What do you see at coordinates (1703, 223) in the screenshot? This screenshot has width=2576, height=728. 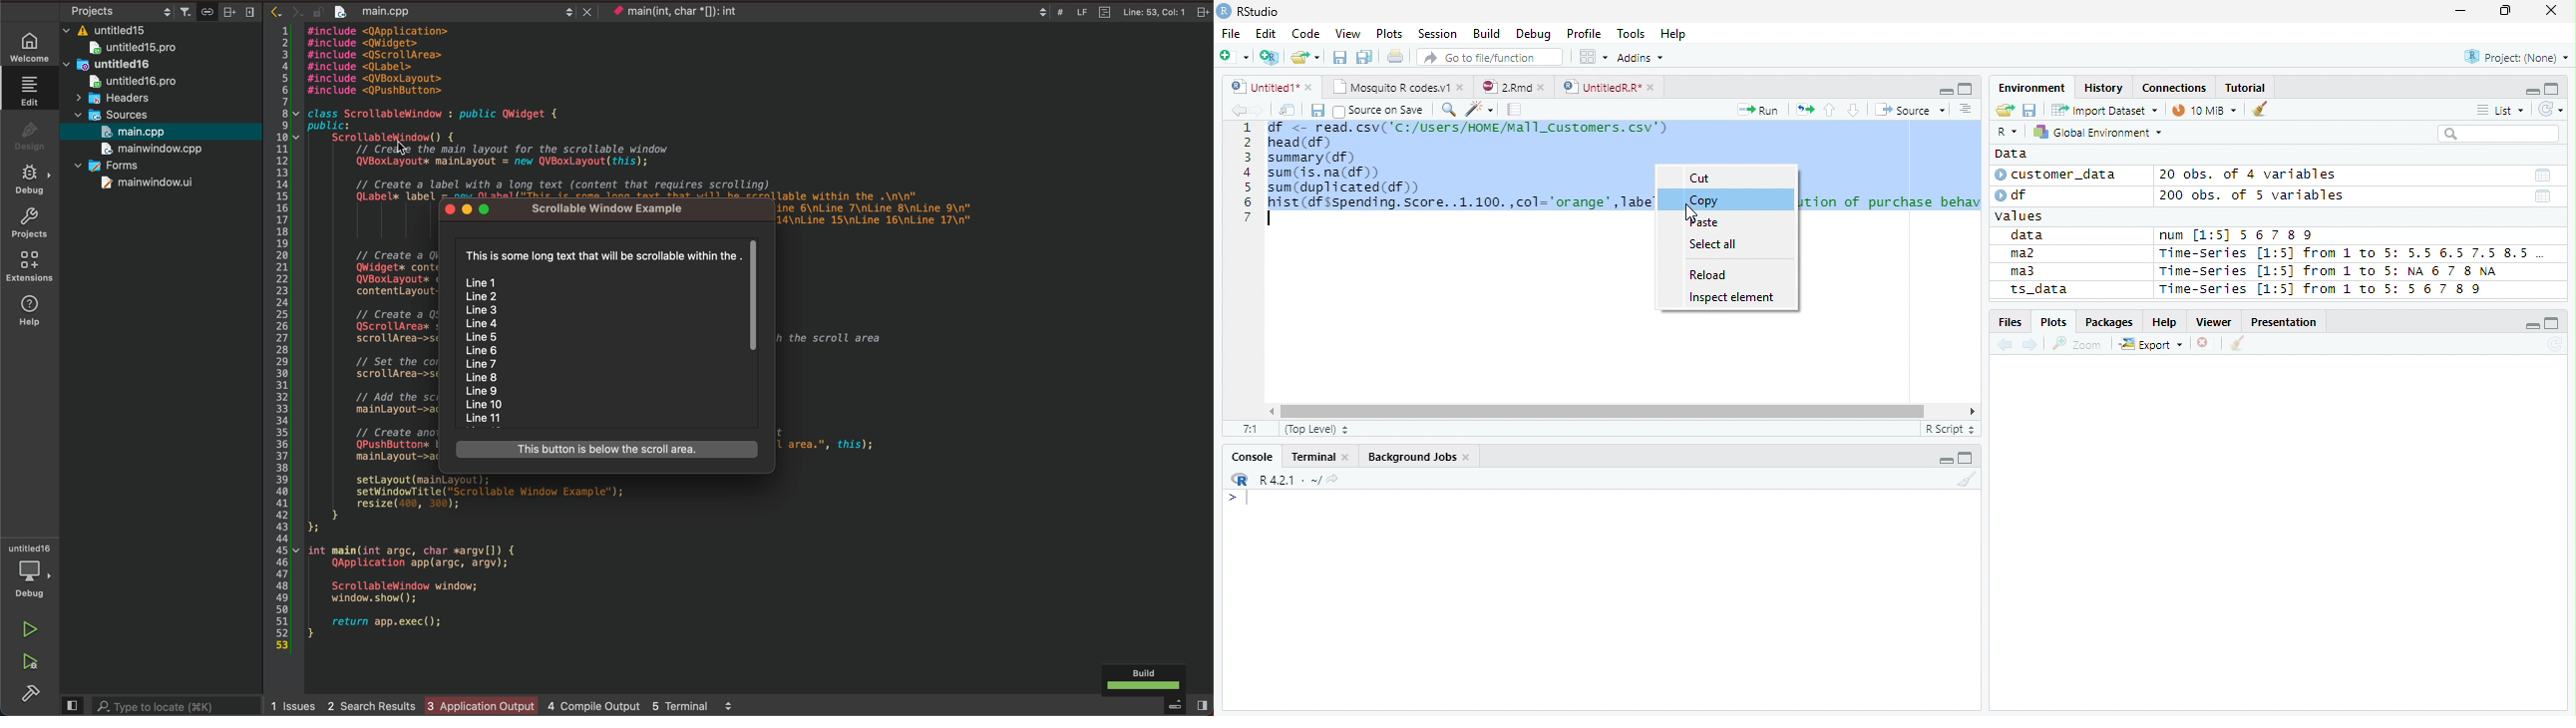 I see `Paste` at bounding box center [1703, 223].